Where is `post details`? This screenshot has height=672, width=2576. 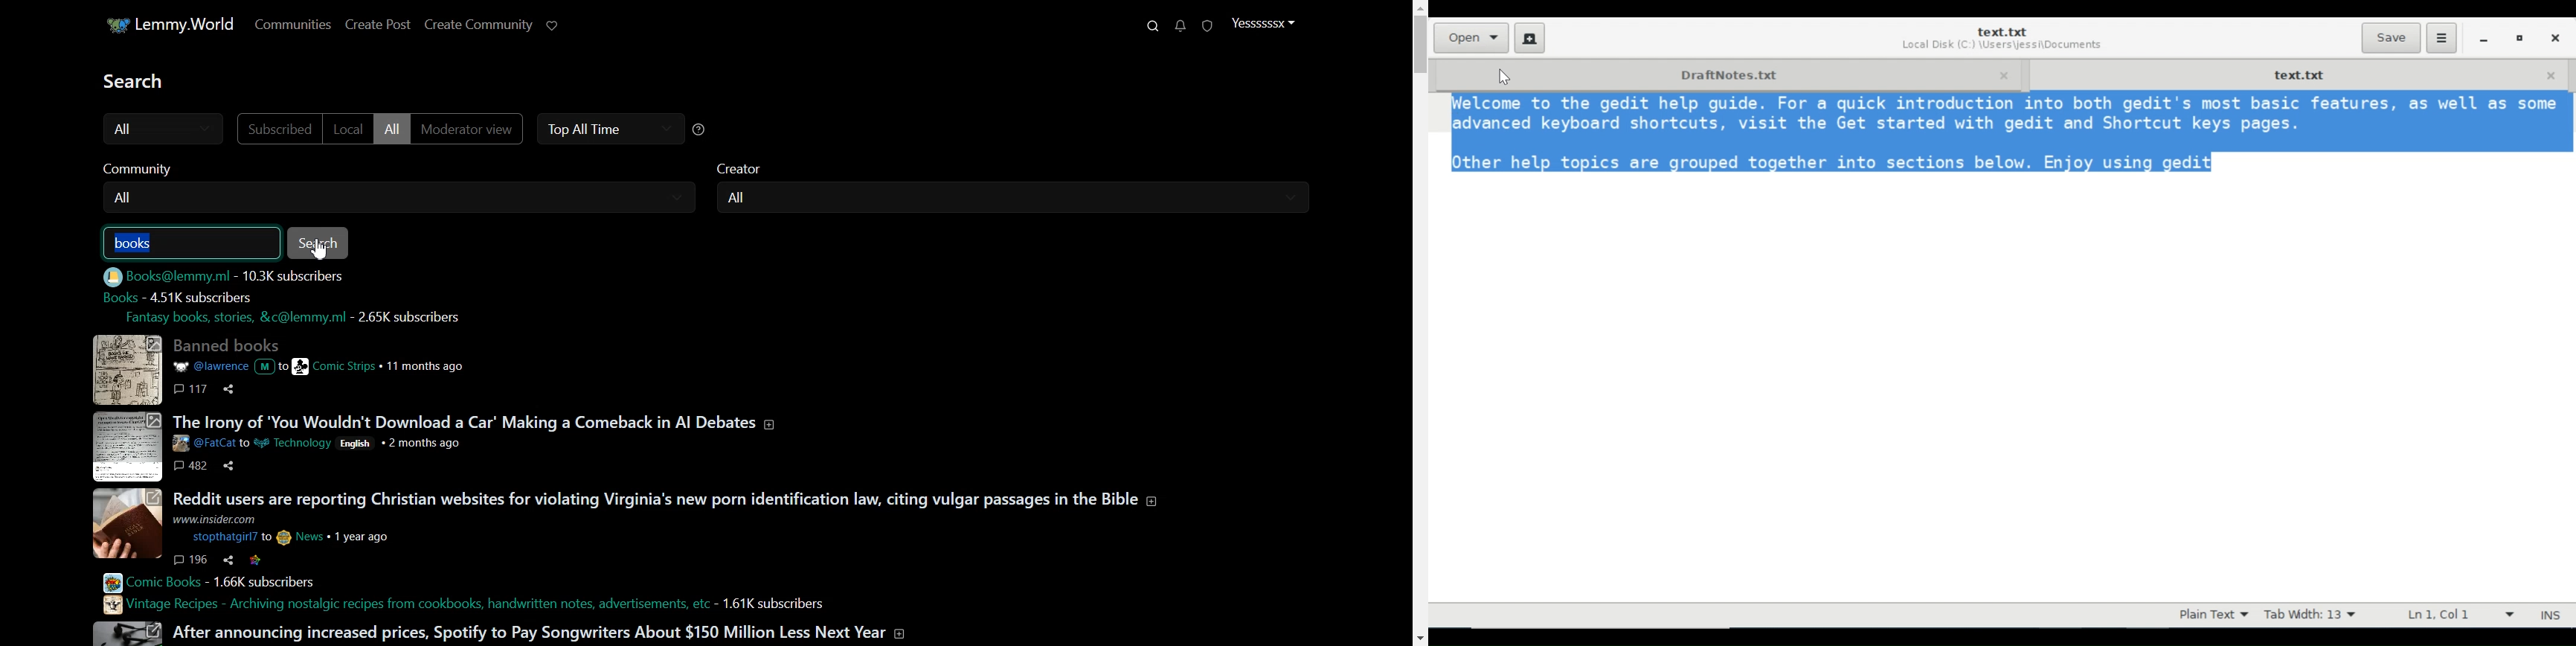
post details is located at coordinates (317, 366).